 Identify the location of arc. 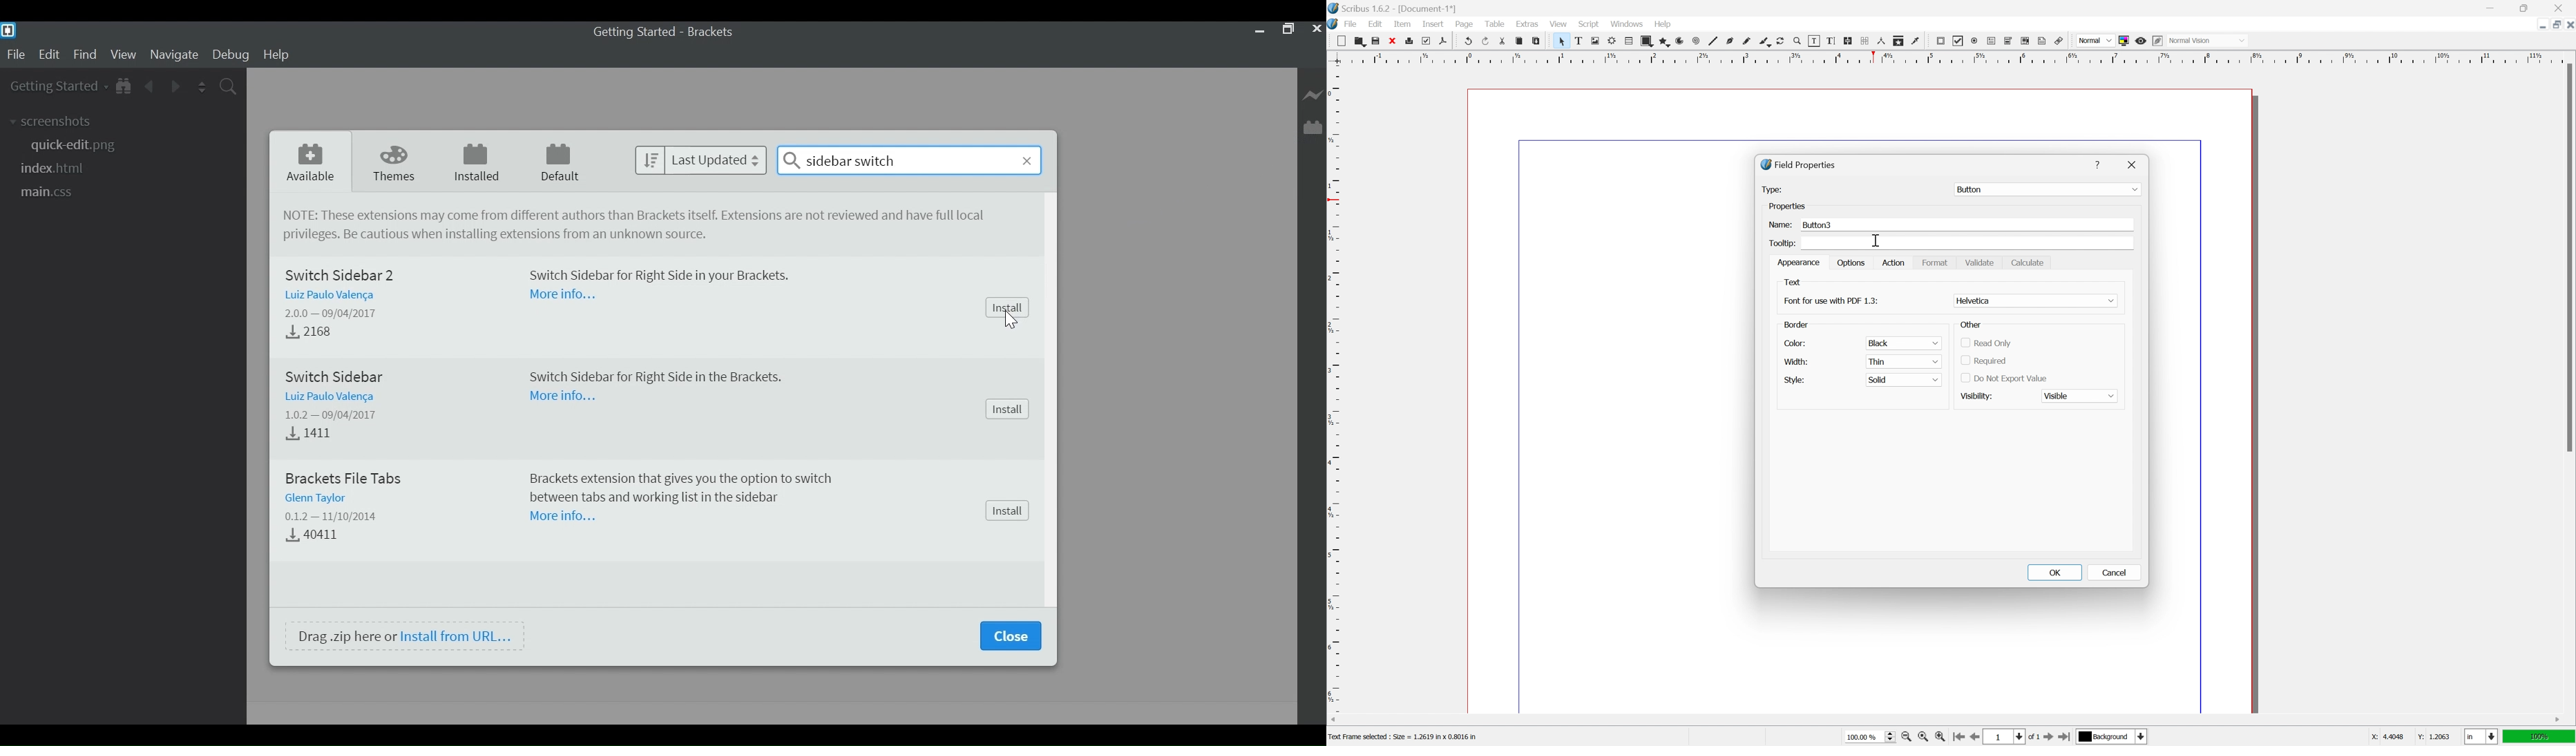
(1679, 42).